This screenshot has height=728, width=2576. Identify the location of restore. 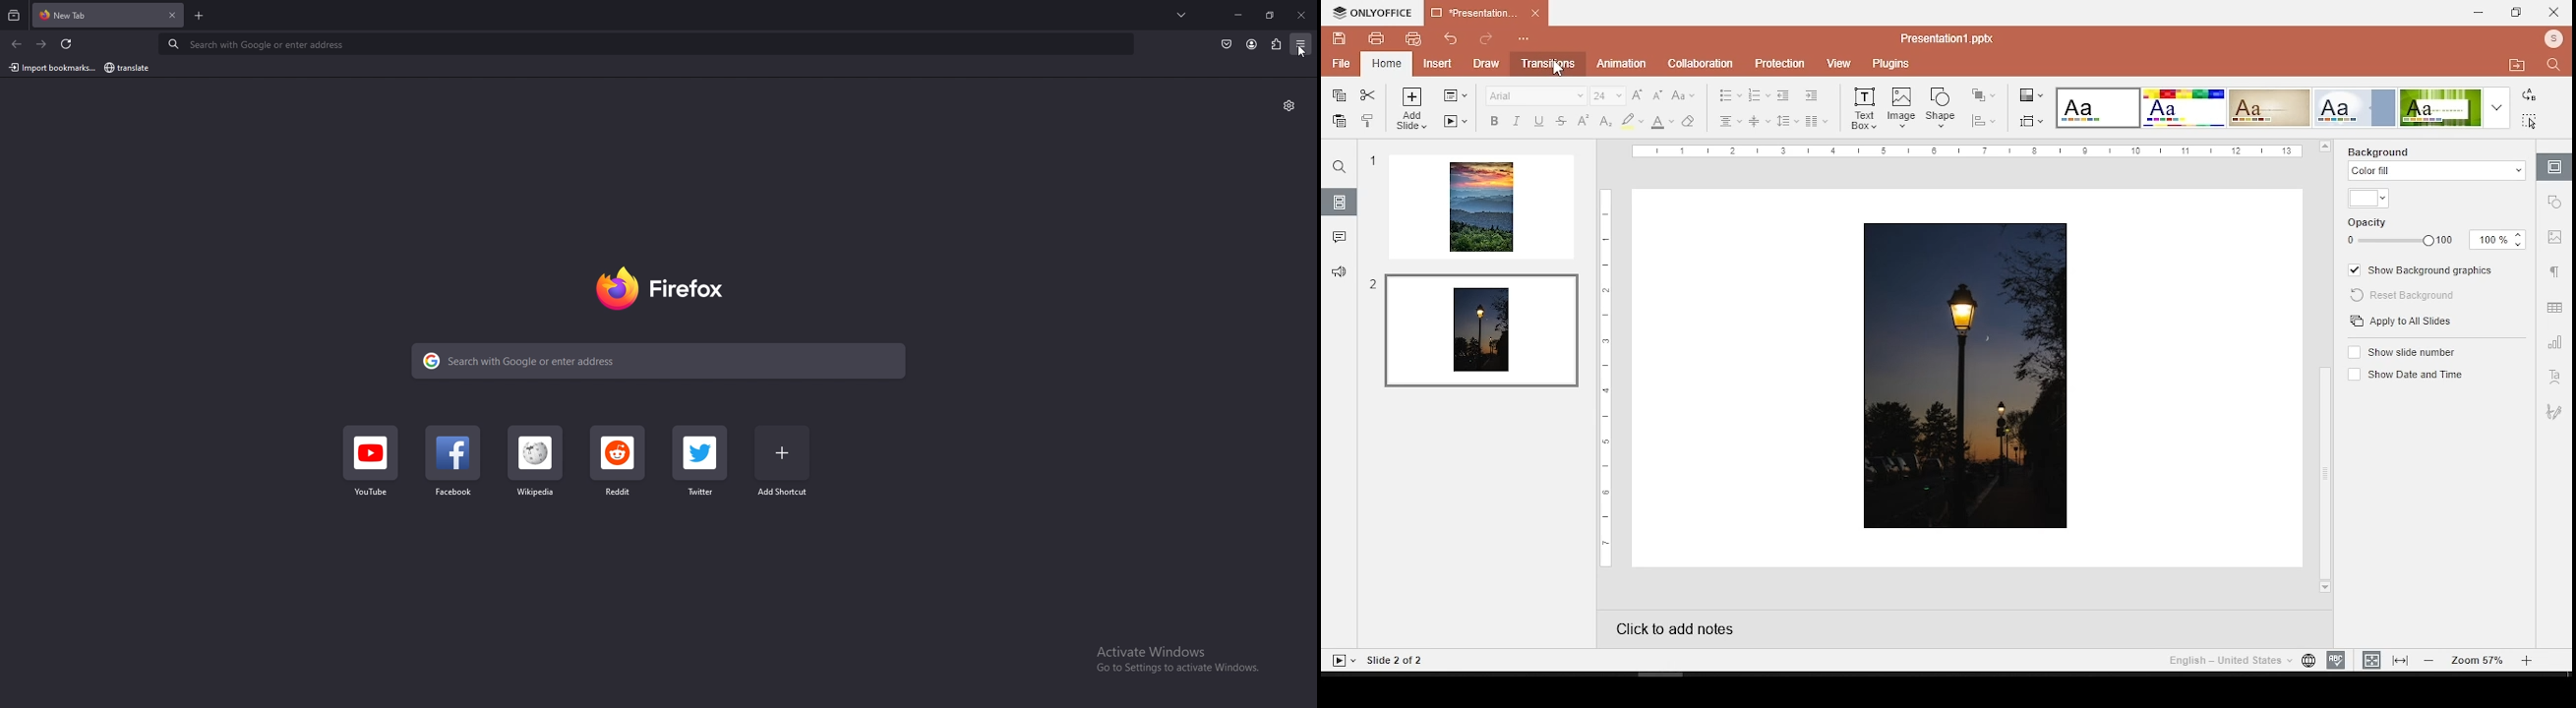
(2517, 13).